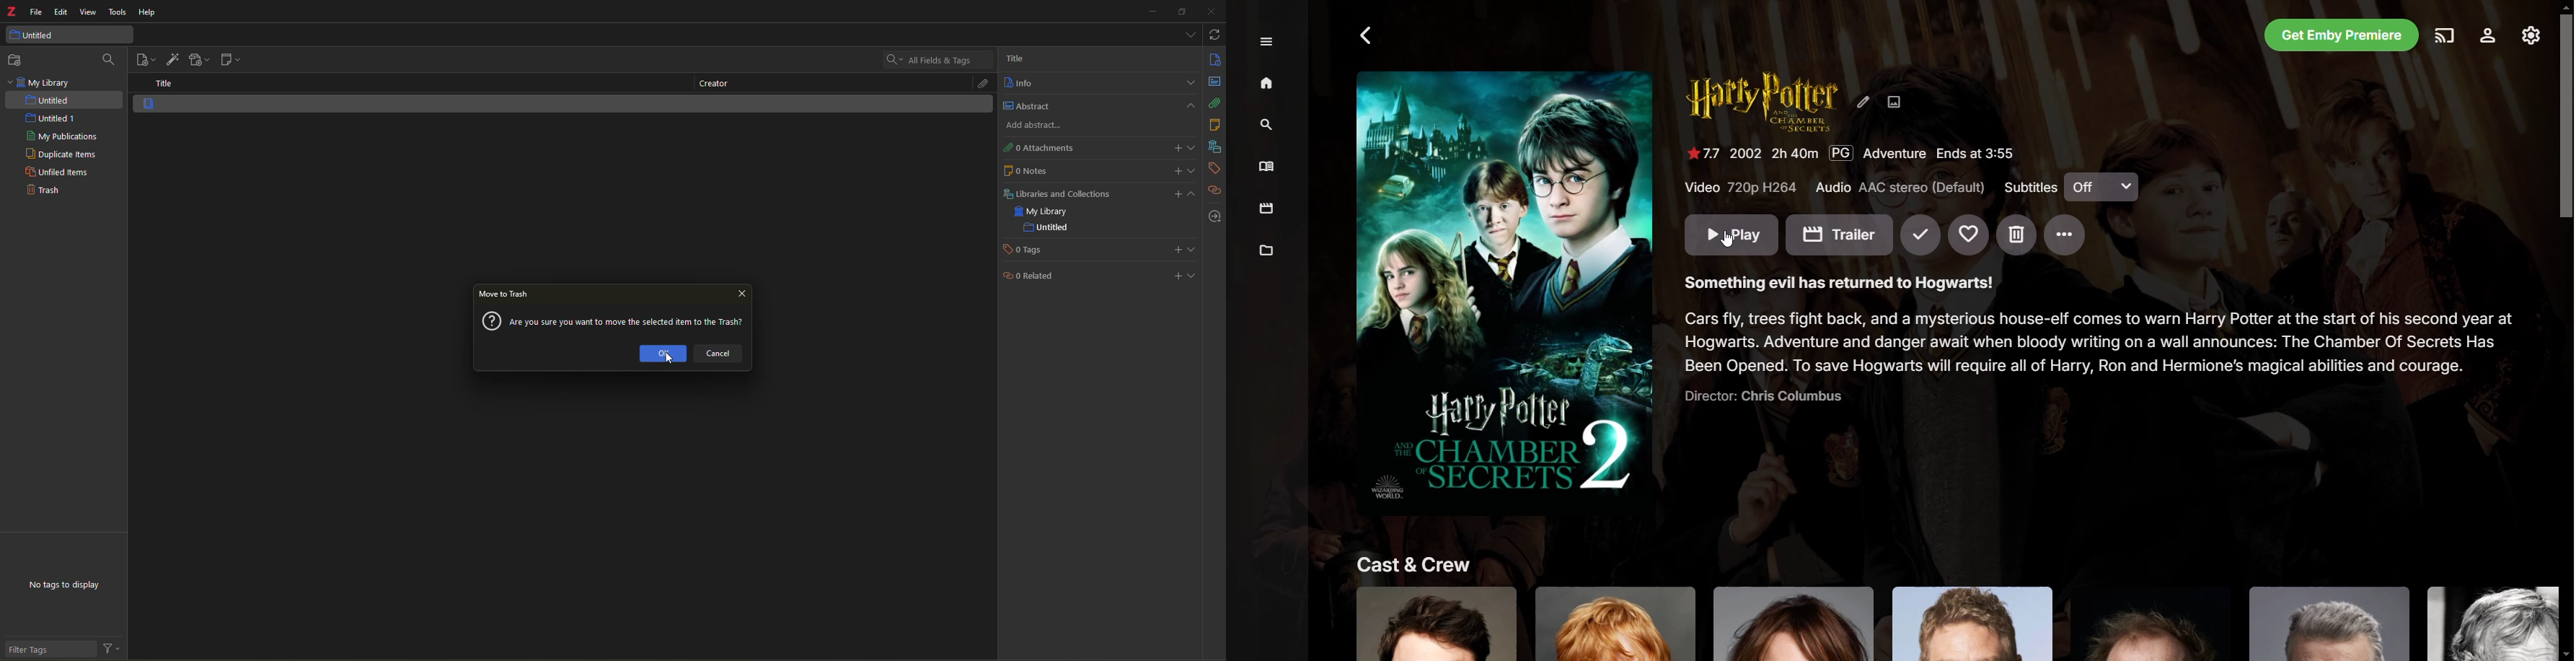 The width and height of the screenshot is (2576, 672). Describe the element at coordinates (1183, 12) in the screenshot. I see `maximize` at that location.